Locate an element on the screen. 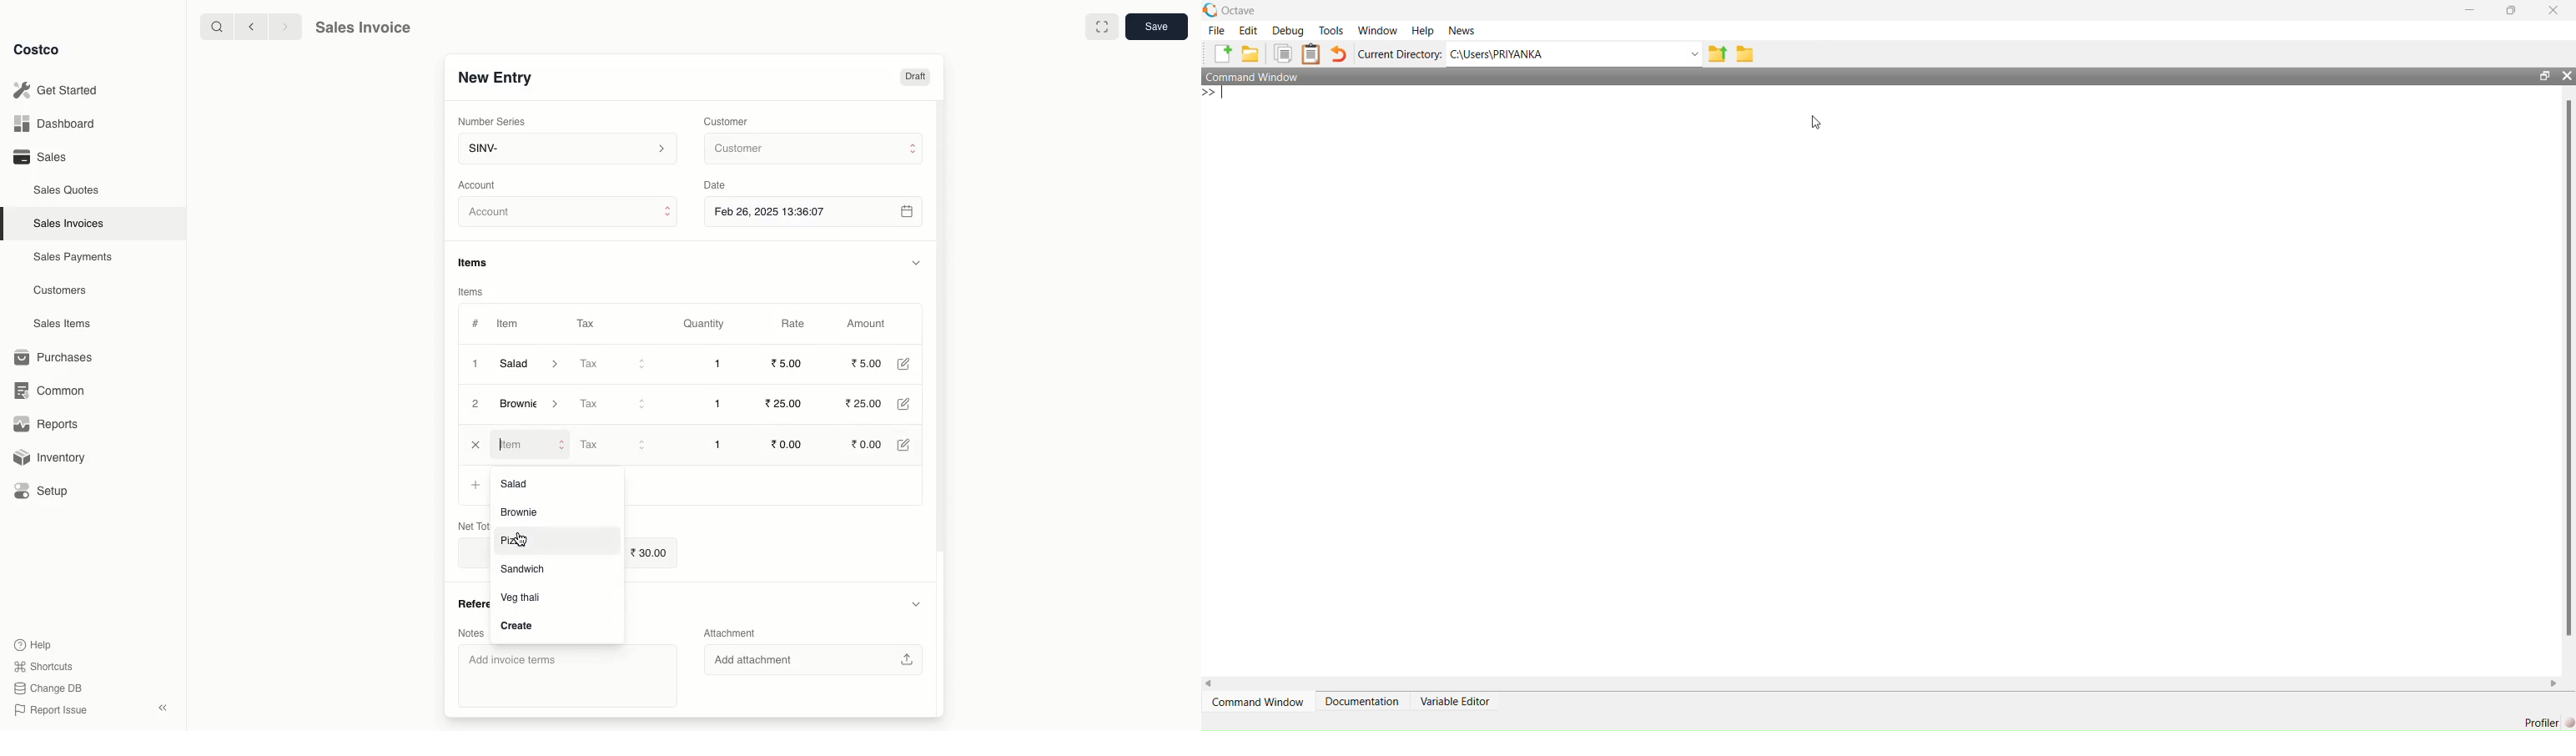 The image size is (2576, 756). ‘Add attachment is located at coordinates (818, 661).